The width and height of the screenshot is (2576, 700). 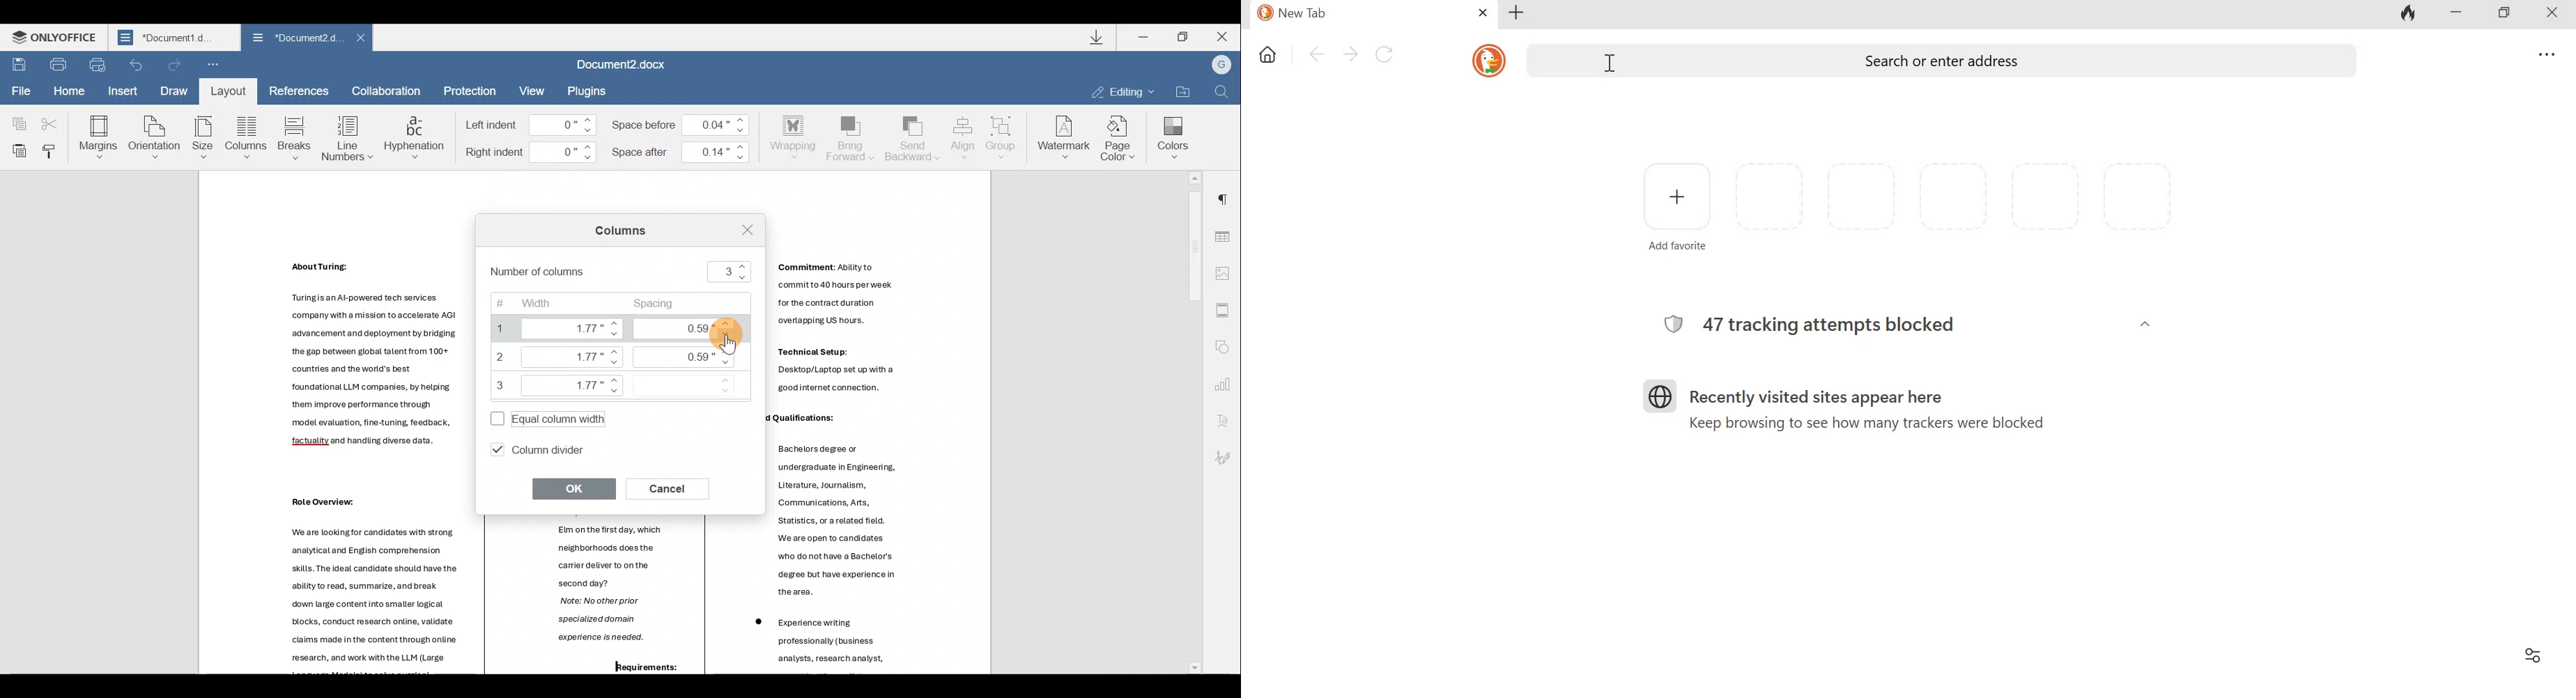 I want to click on Fire icon, so click(x=2406, y=15).